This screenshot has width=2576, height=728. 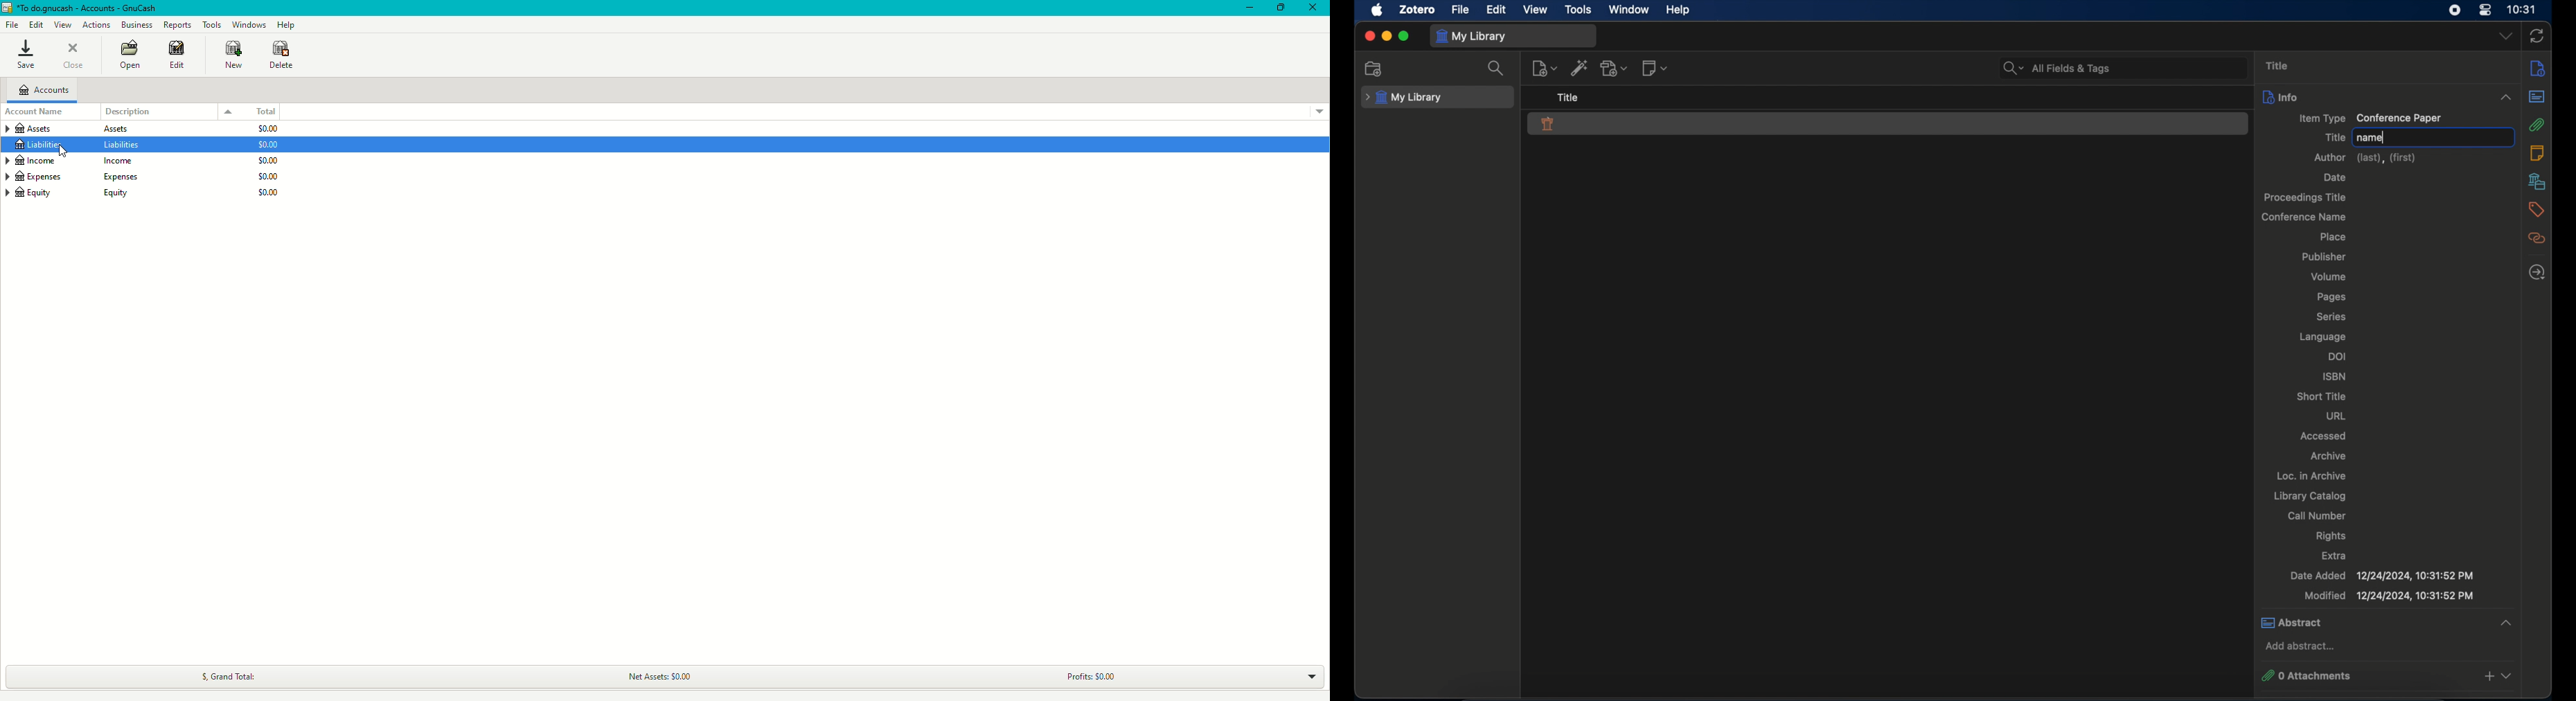 I want to click on rights, so click(x=2331, y=536).